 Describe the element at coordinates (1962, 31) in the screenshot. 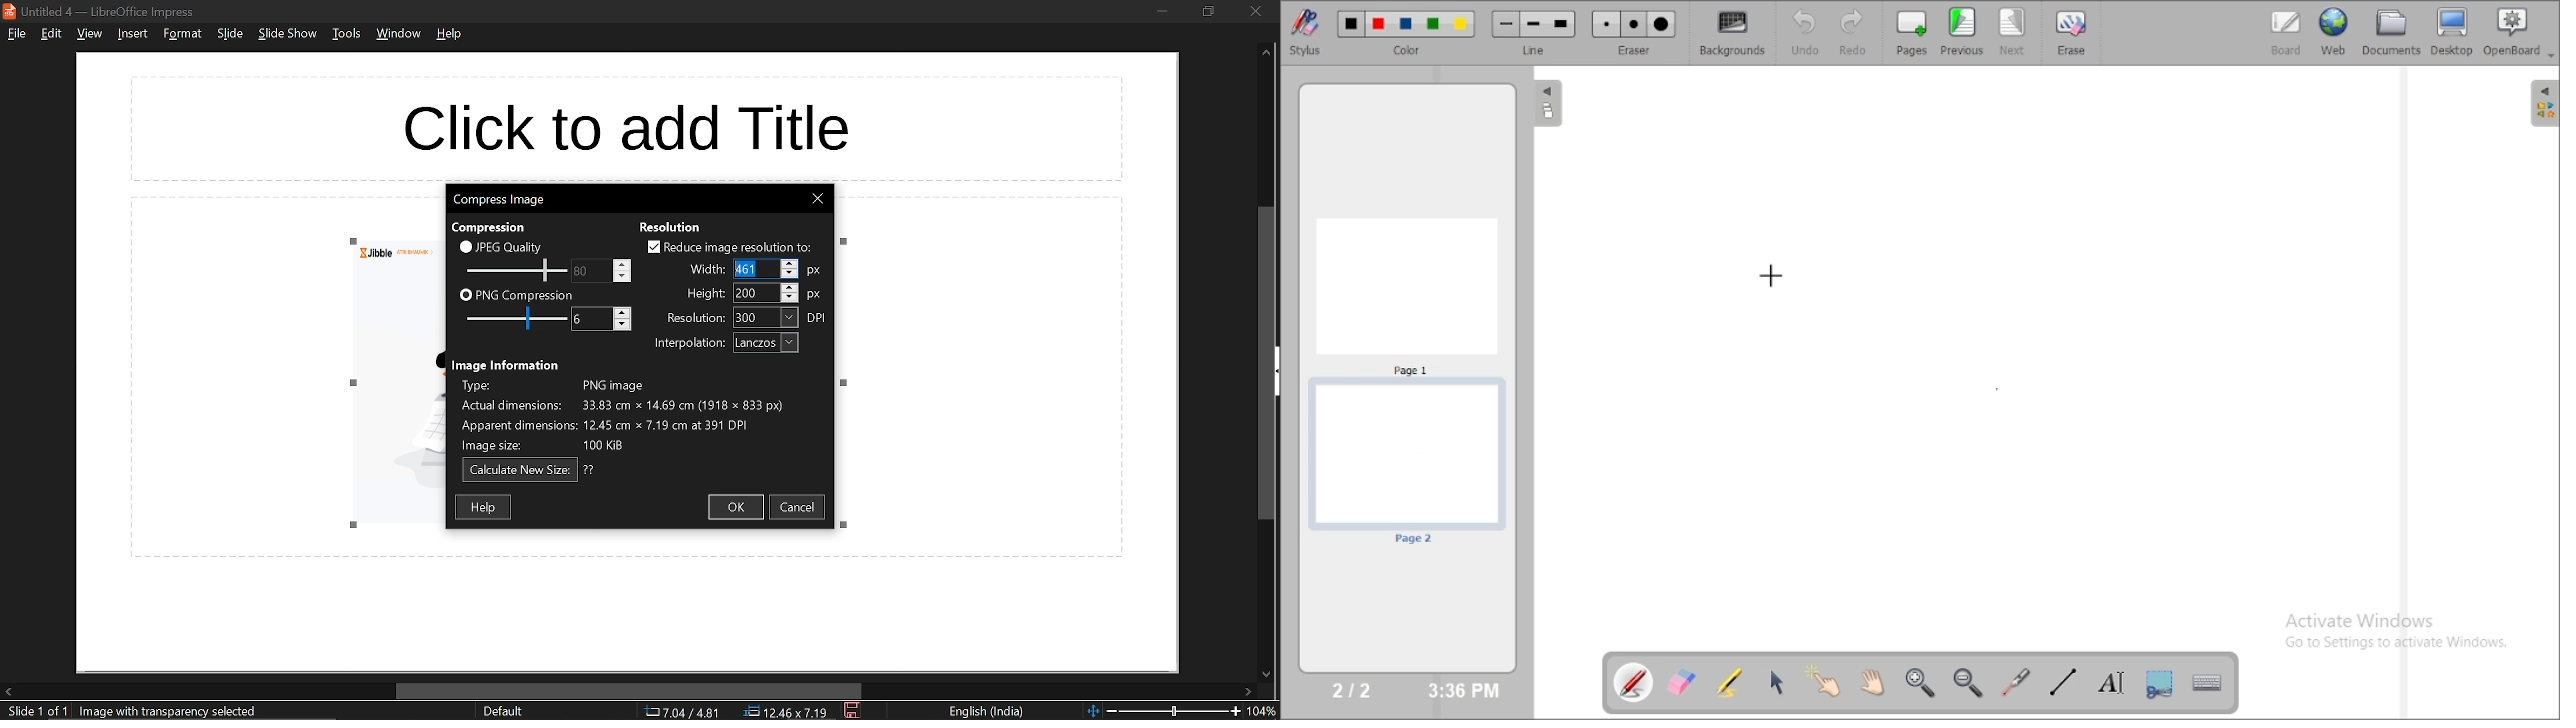

I see `previous` at that location.